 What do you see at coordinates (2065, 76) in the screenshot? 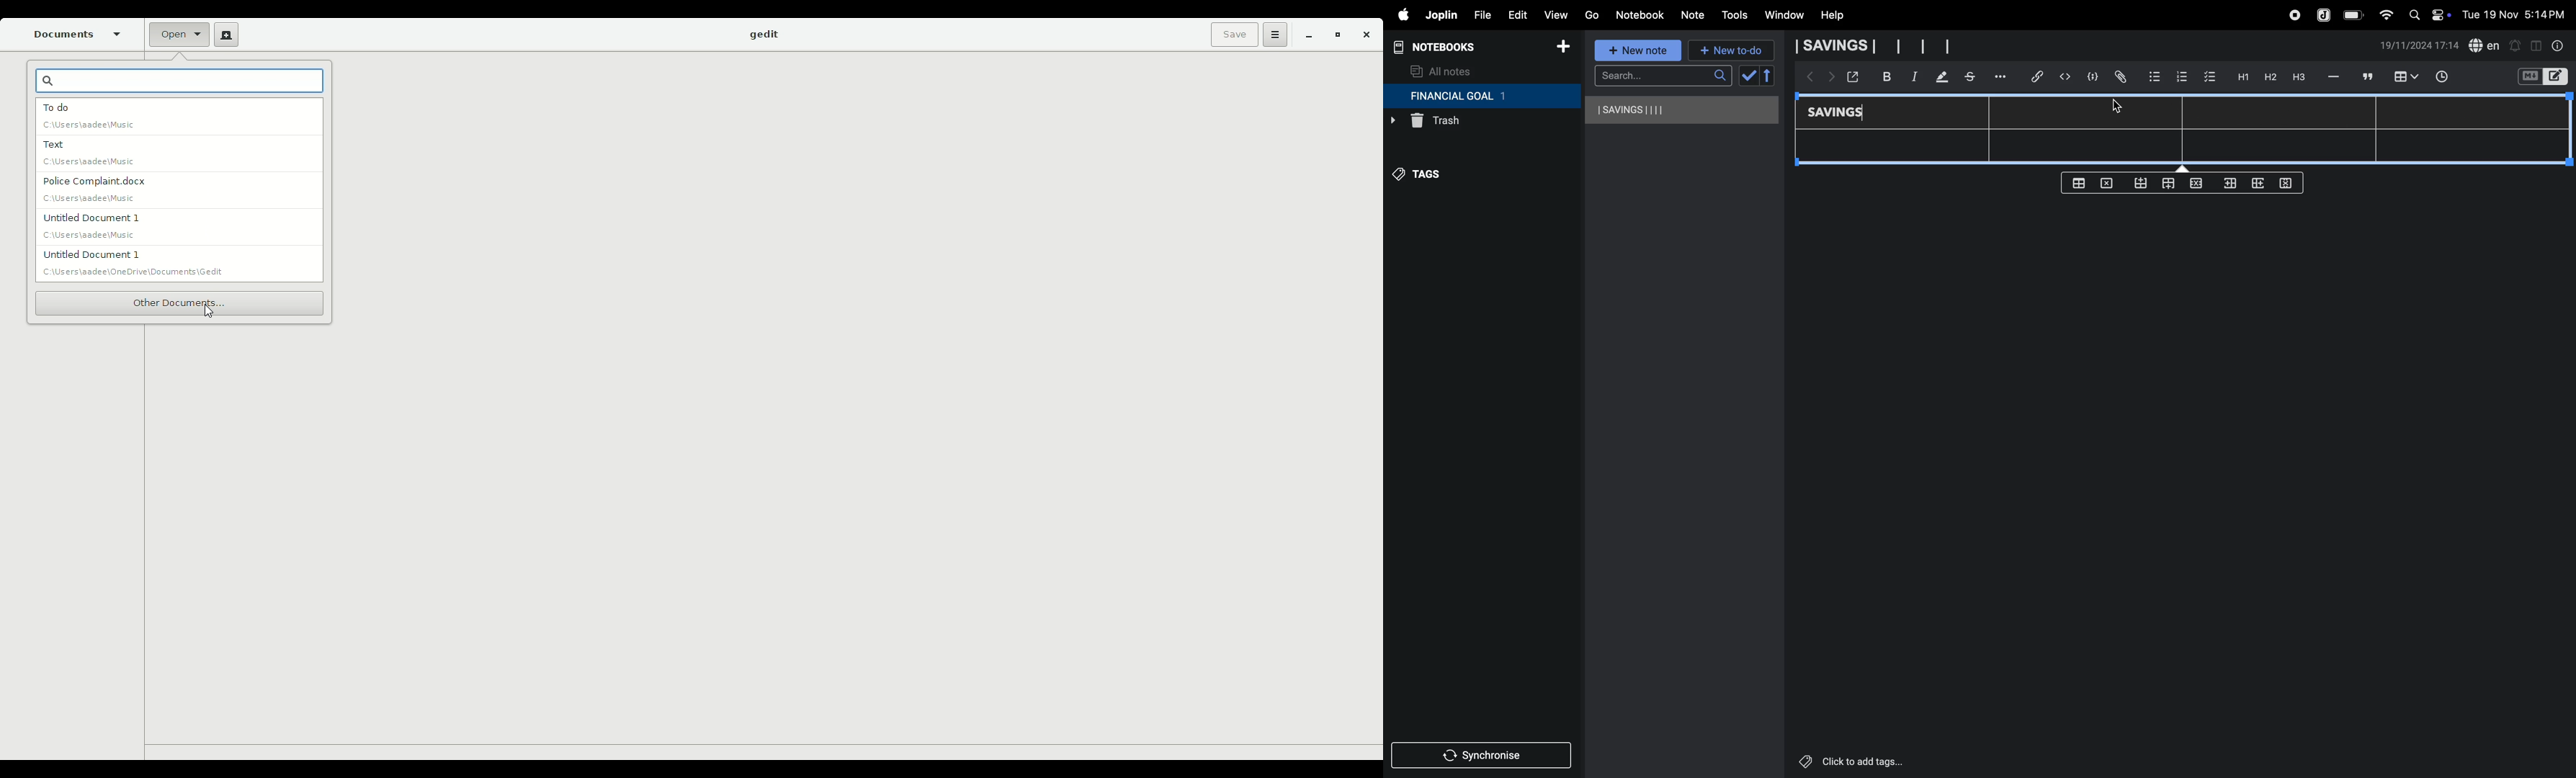
I see `insert code` at bounding box center [2065, 76].